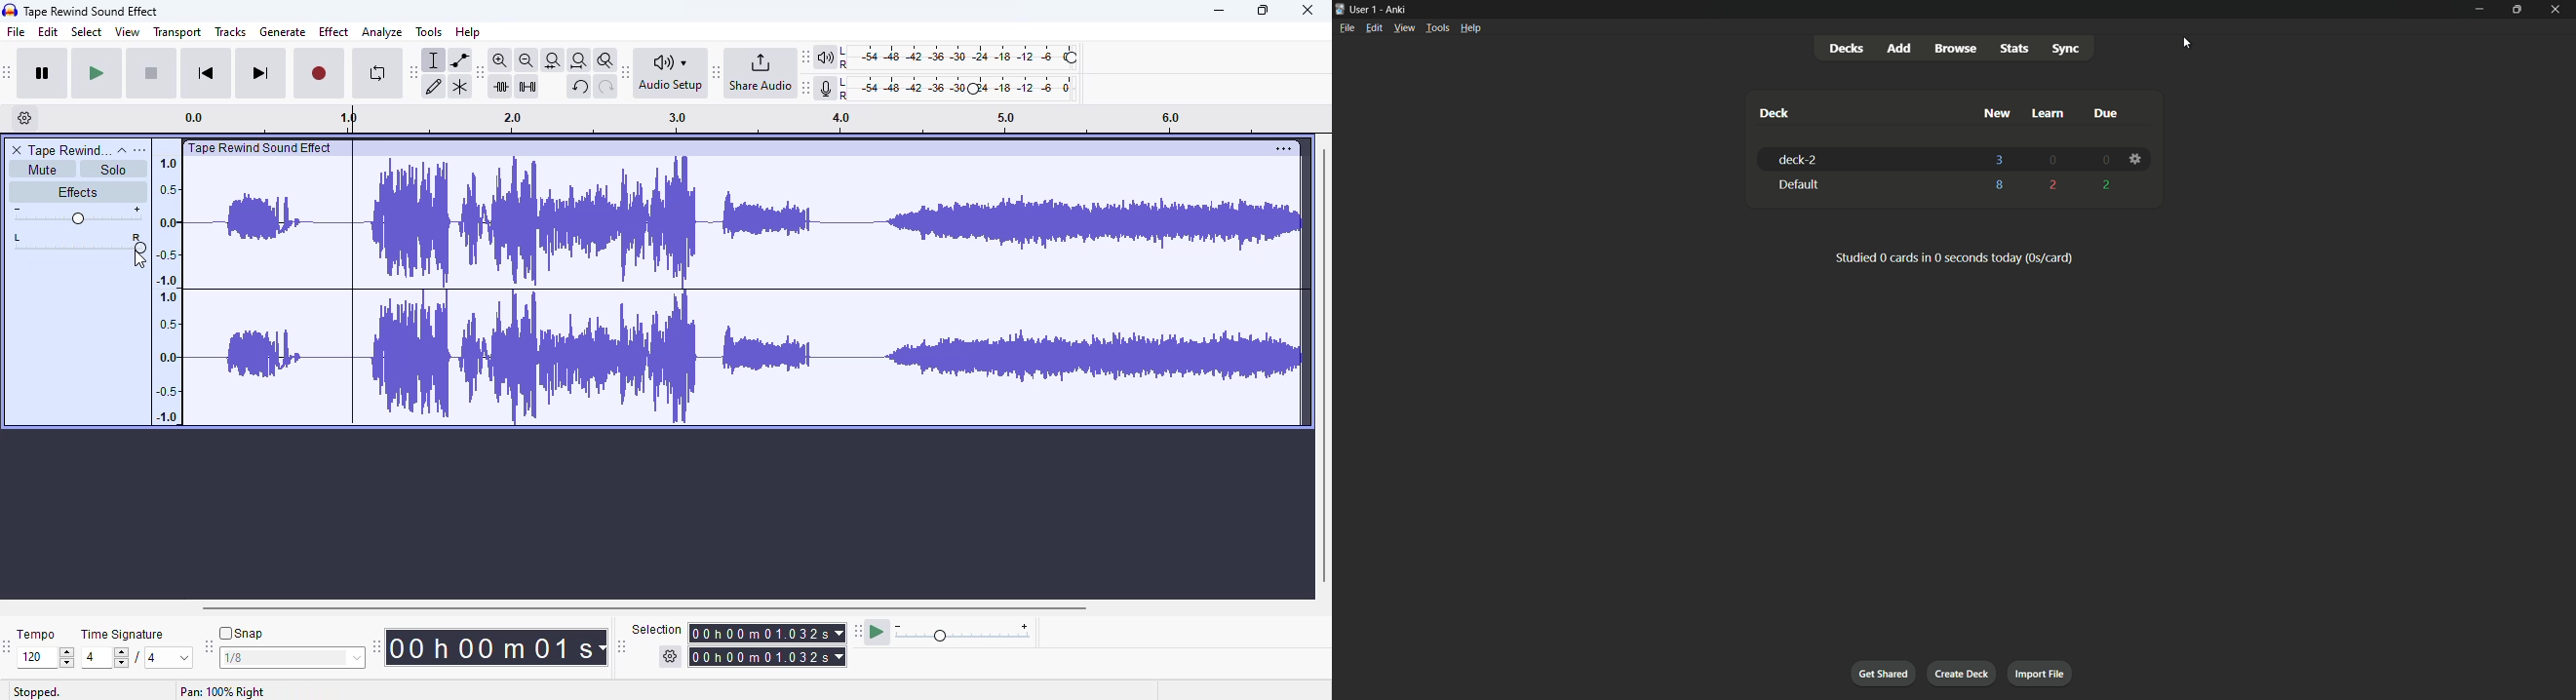  Describe the element at coordinates (1850, 48) in the screenshot. I see `decks` at that location.